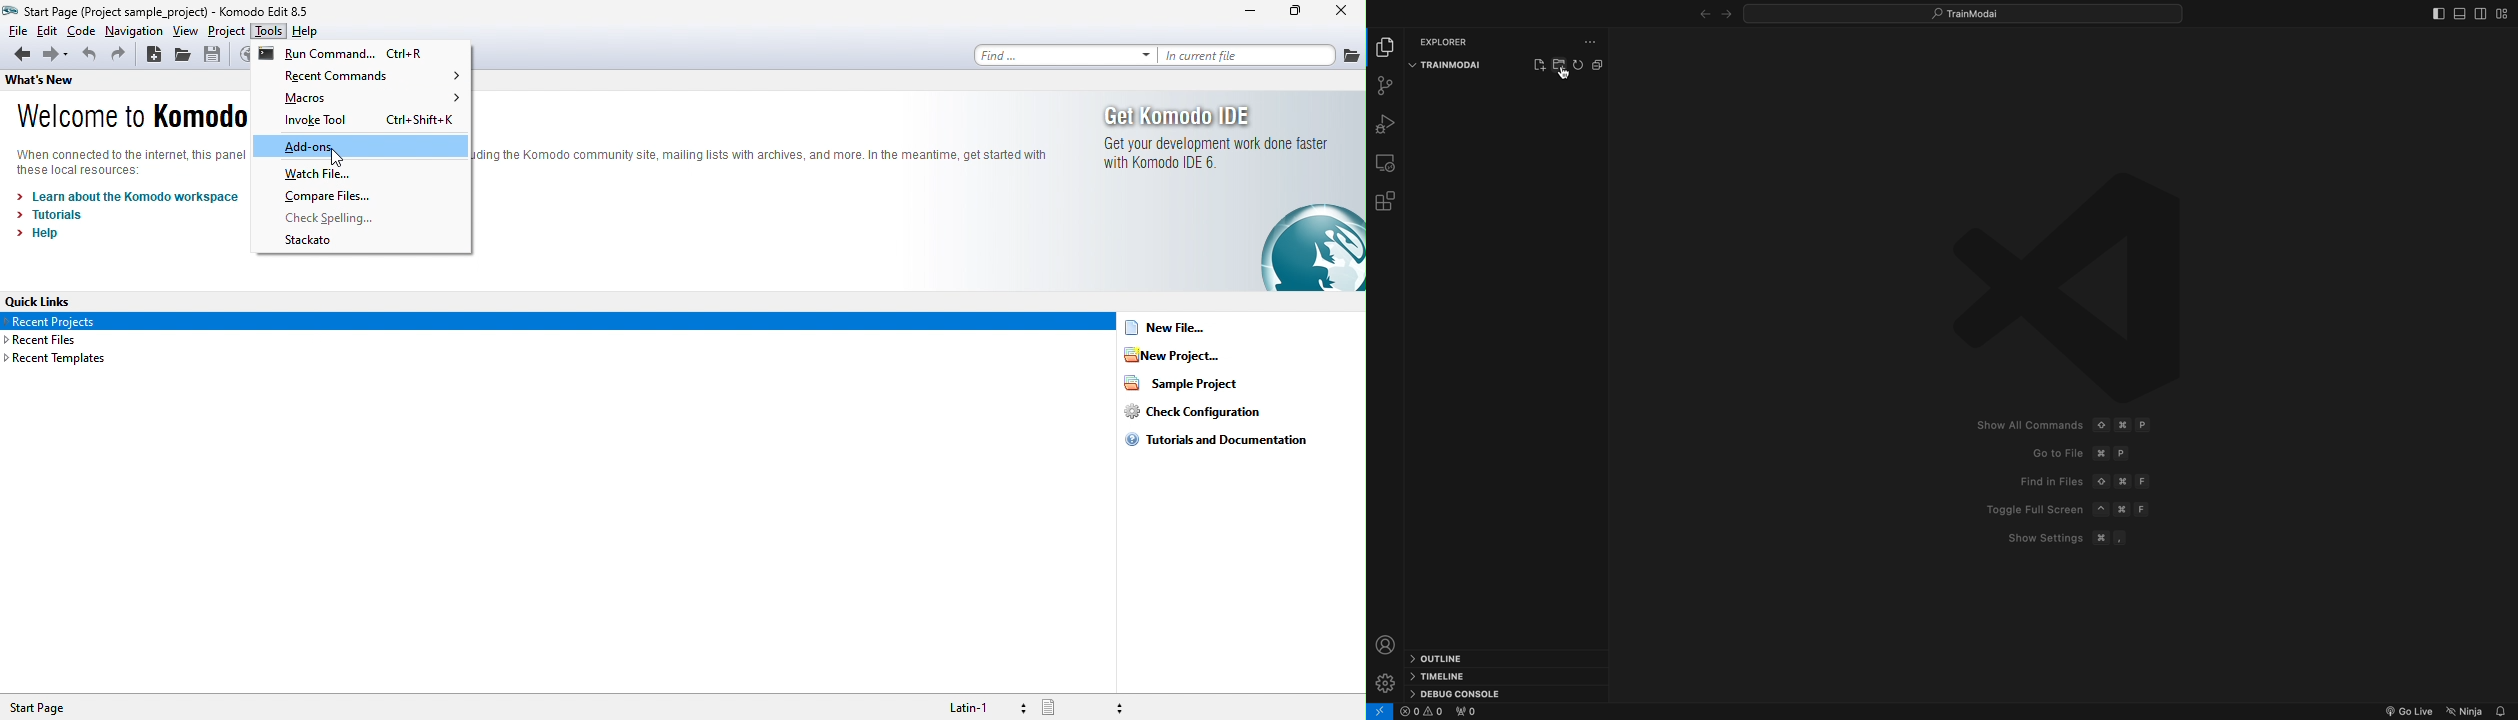 The image size is (2520, 728). What do you see at coordinates (1579, 64) in the screenshot?
I see `reload` at bounding box center [1579, 64].